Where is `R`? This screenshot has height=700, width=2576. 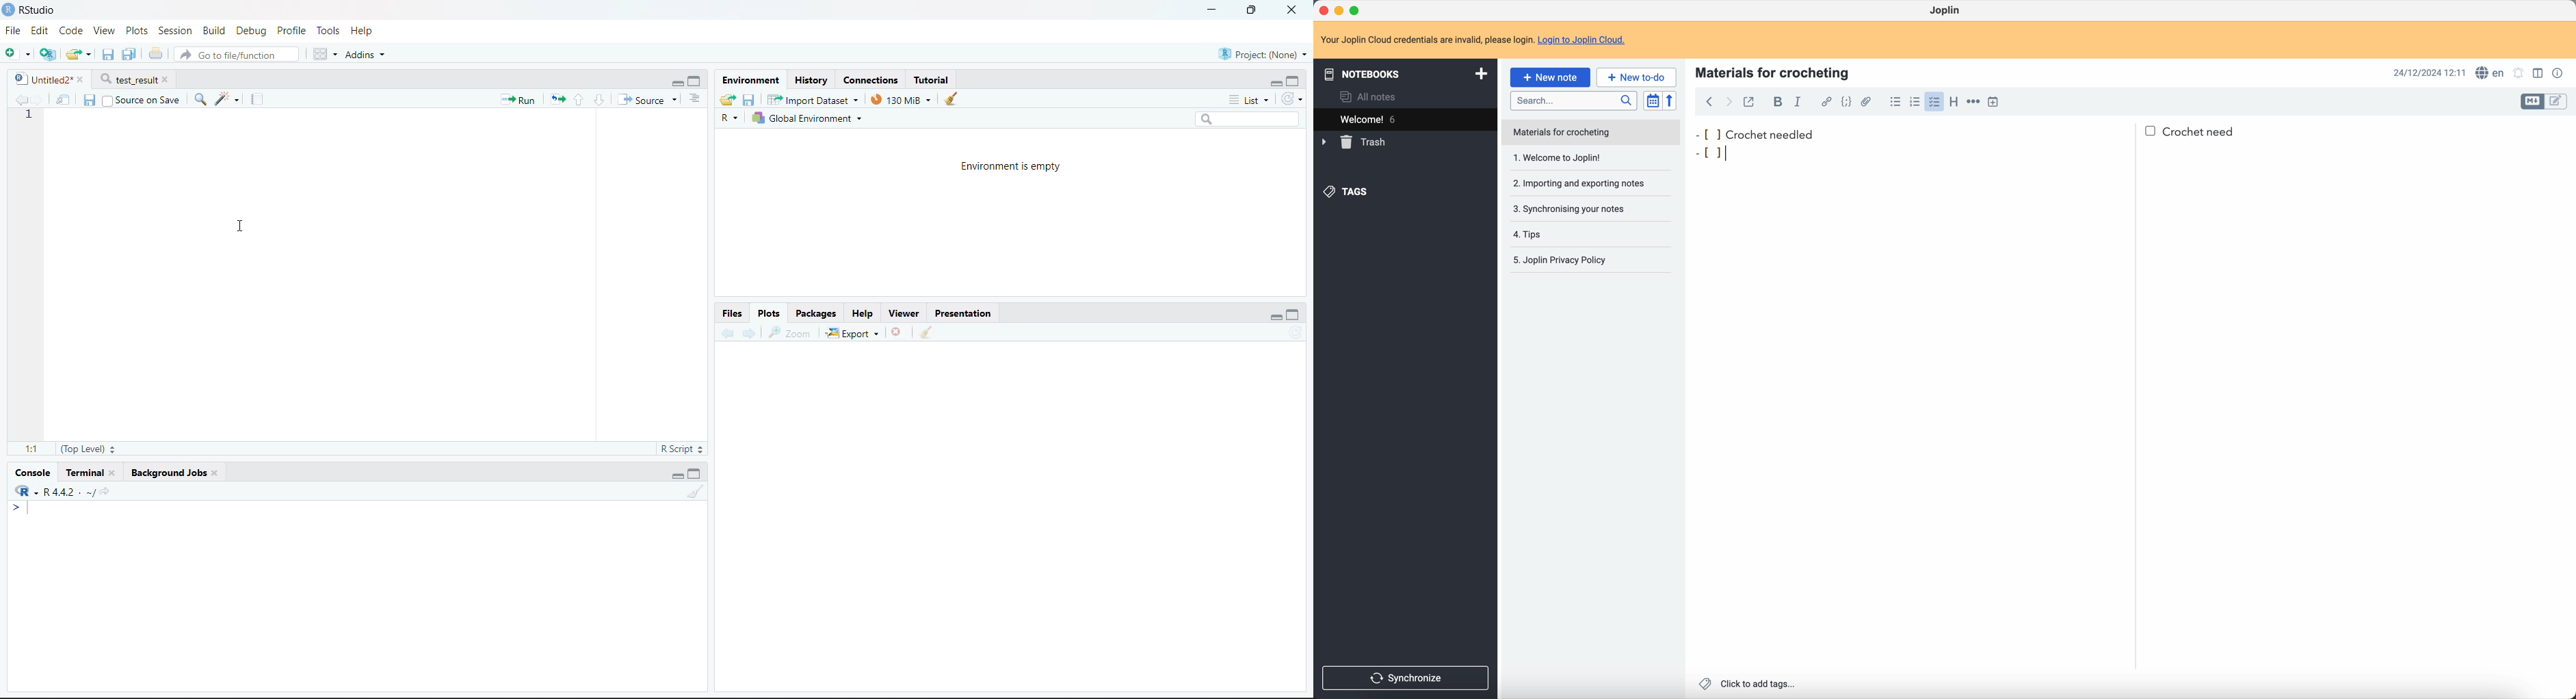 R is located at coordinates (23, 492).